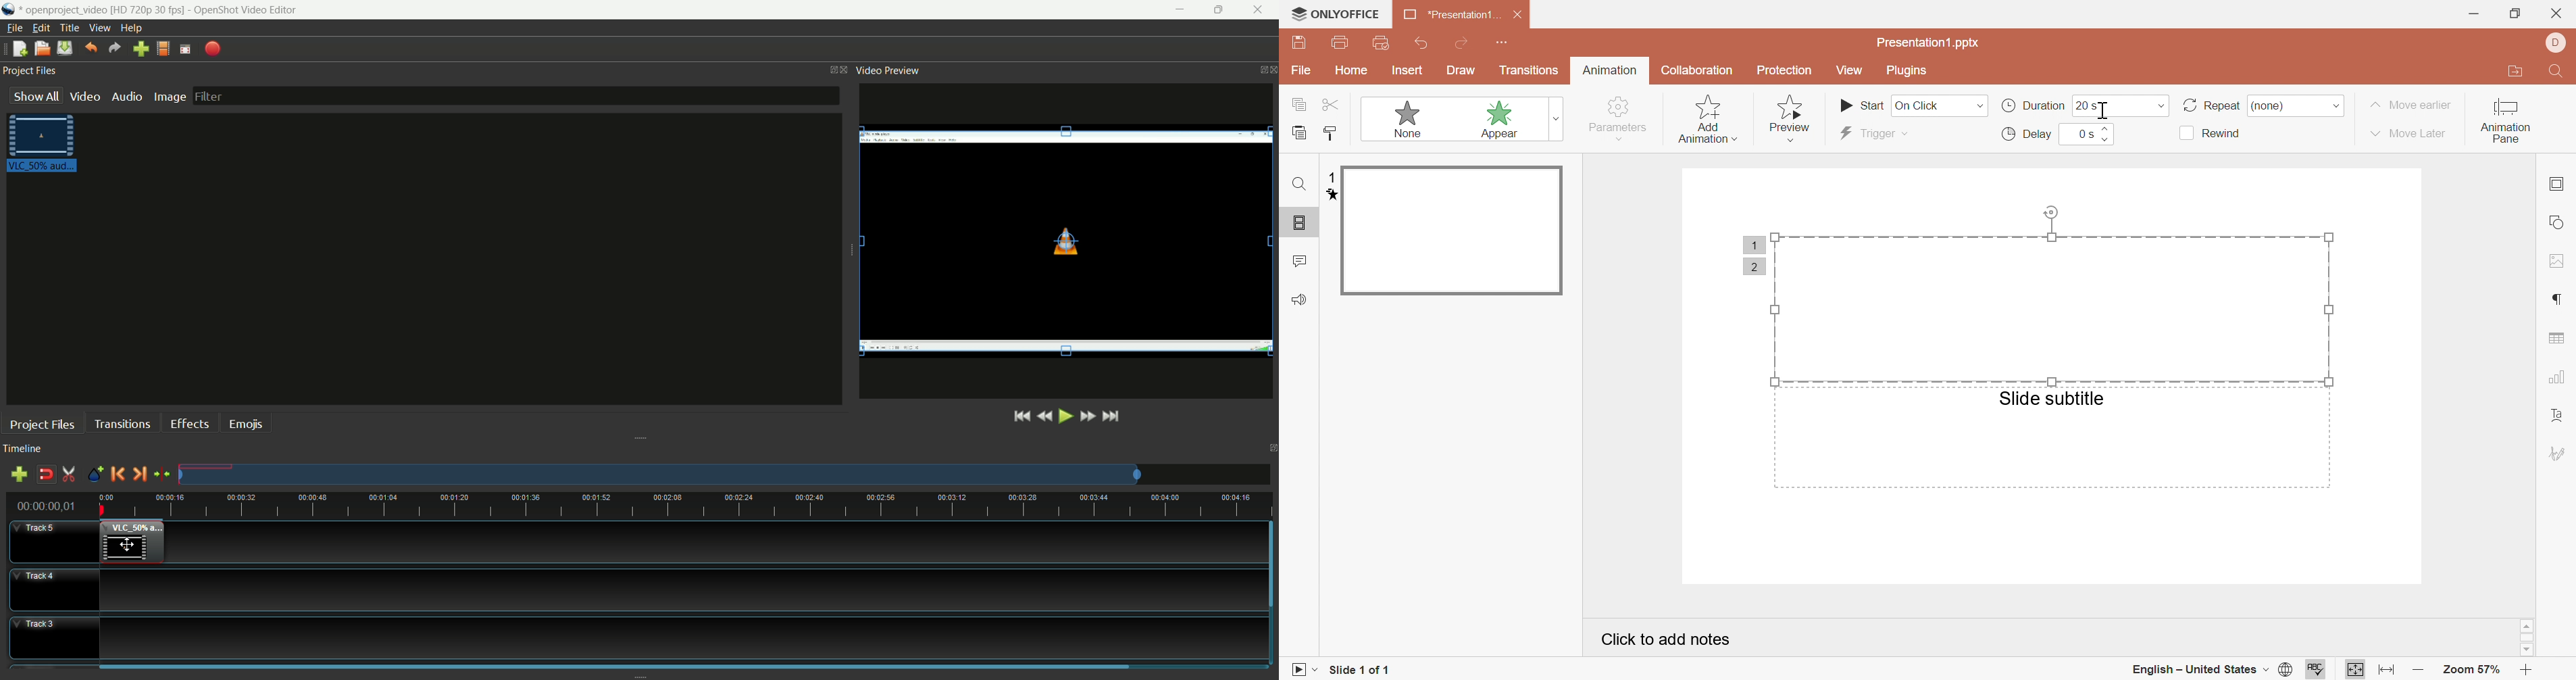 The image size is (2576, 700). Describe the element at coordinates (1663, 637) in the screenshot. I see `click to add notes` at that location.